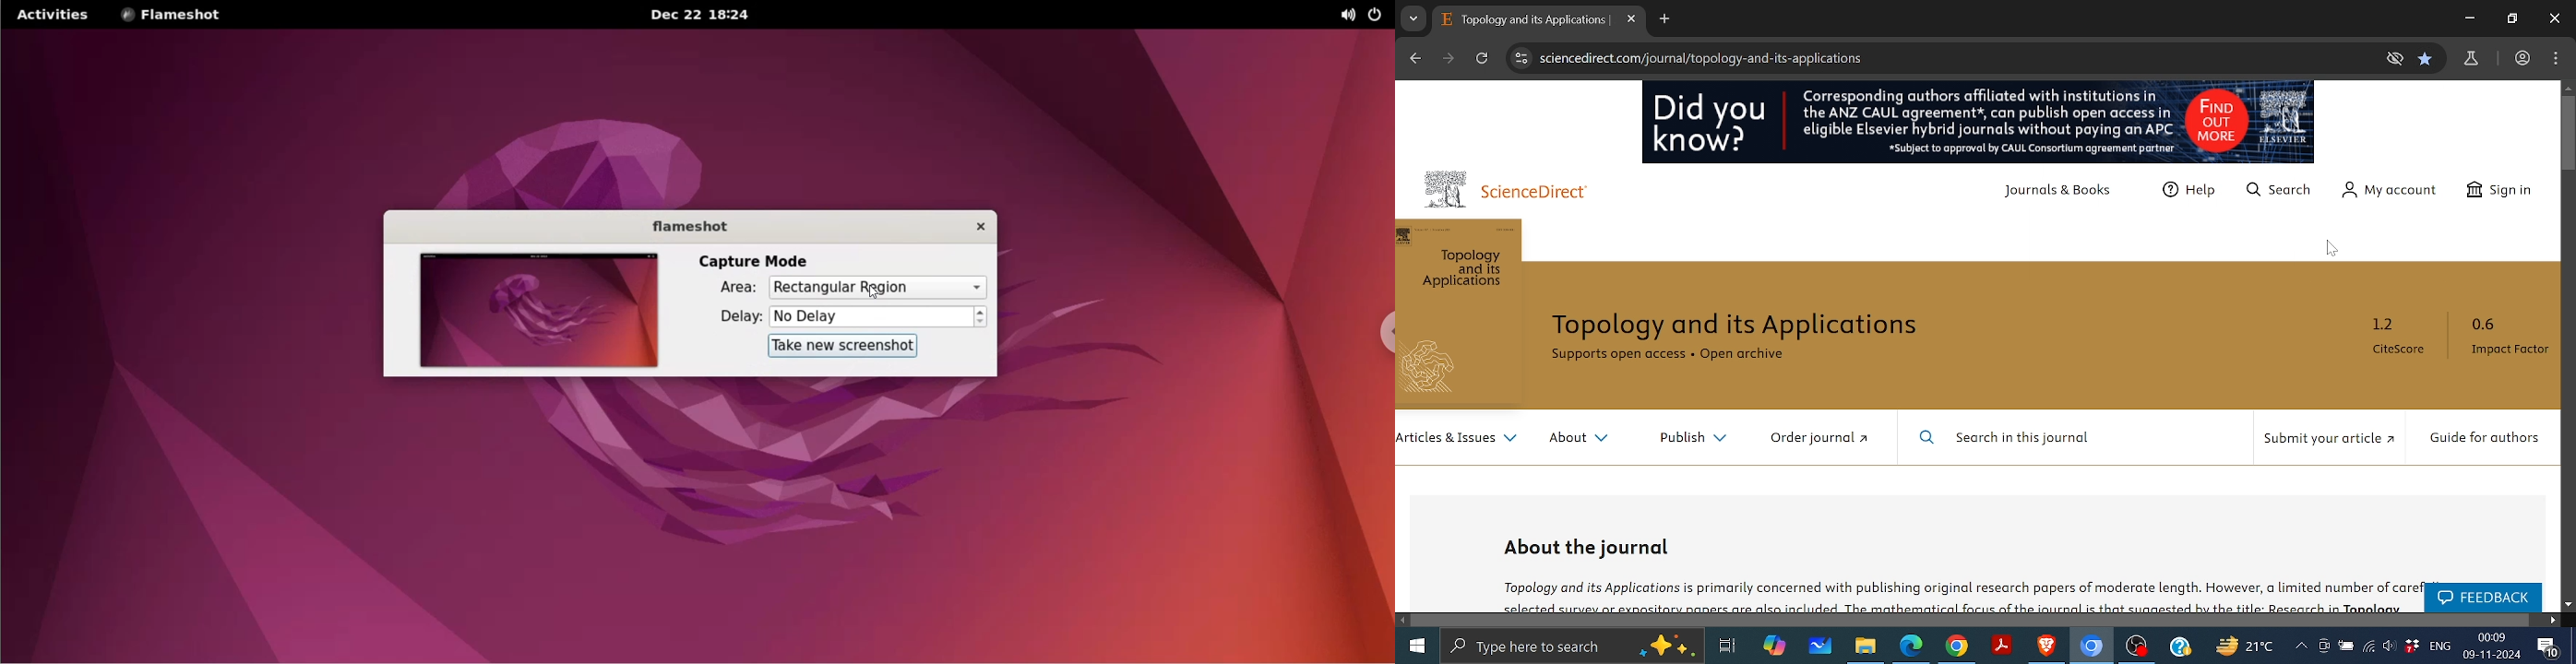 Image resolution: width=2576 pixels, height=672 pixels. Describe the element at coordinates (2569, 89) in the screenshot. I see `Move up` at that location.